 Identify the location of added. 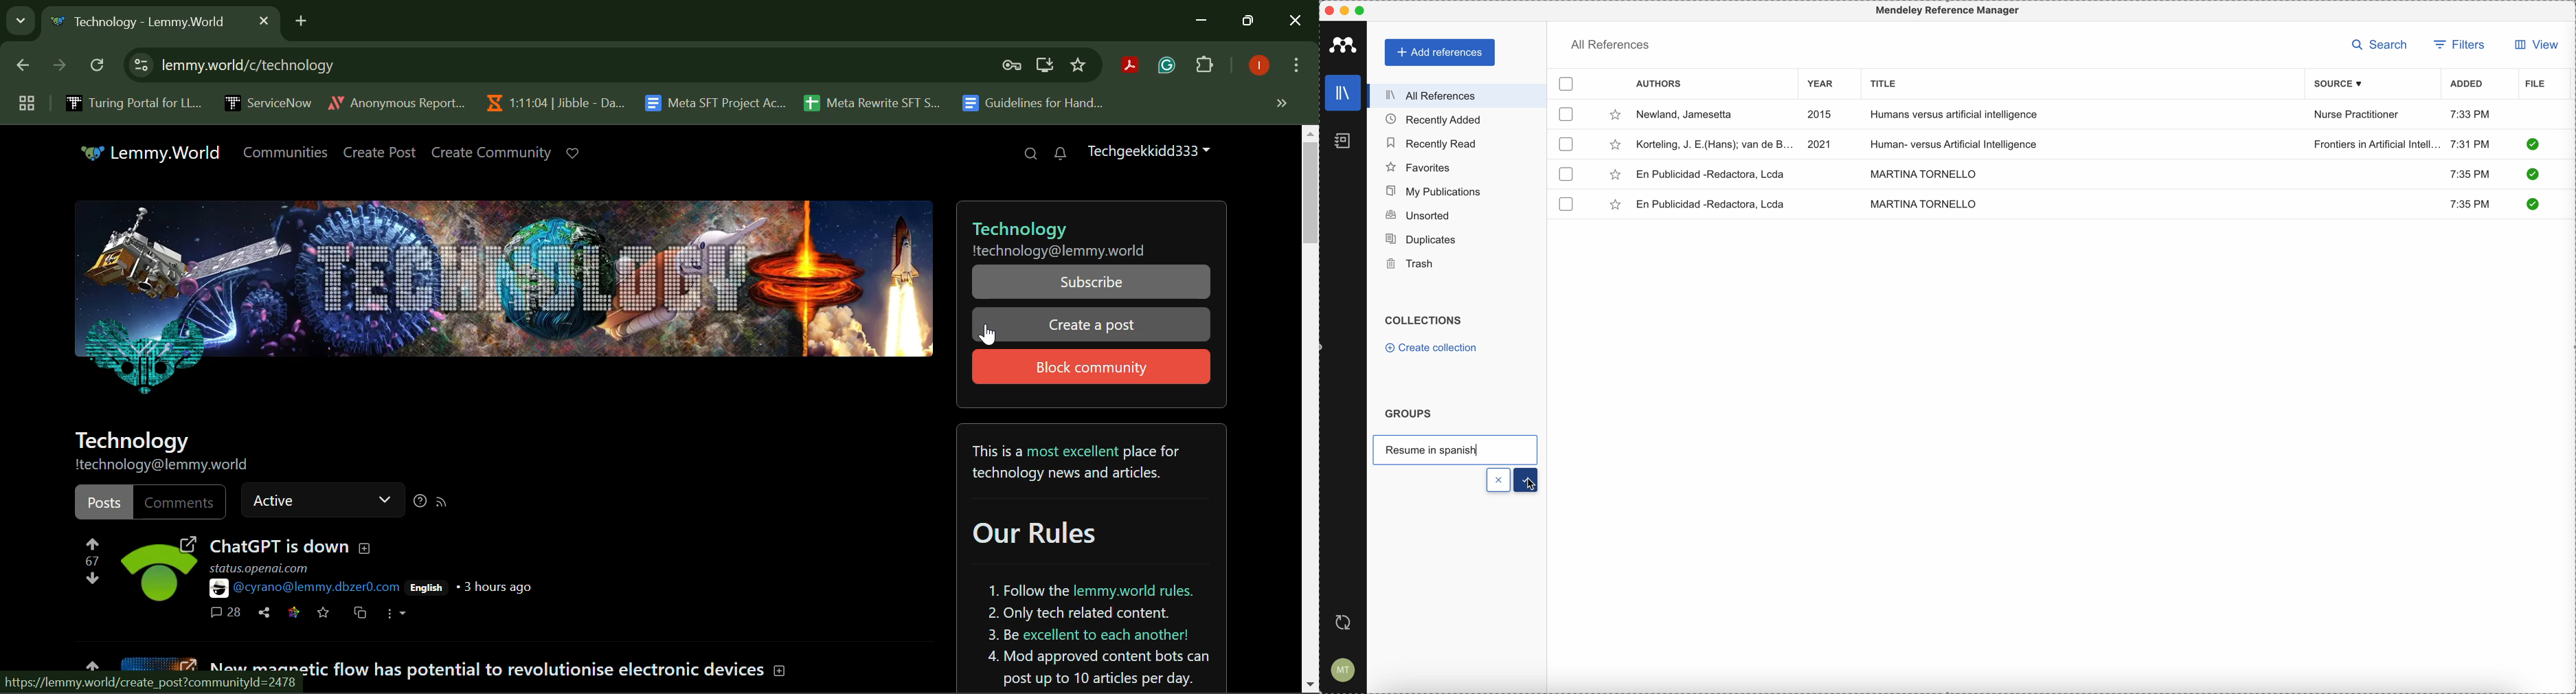
(2467, 85).